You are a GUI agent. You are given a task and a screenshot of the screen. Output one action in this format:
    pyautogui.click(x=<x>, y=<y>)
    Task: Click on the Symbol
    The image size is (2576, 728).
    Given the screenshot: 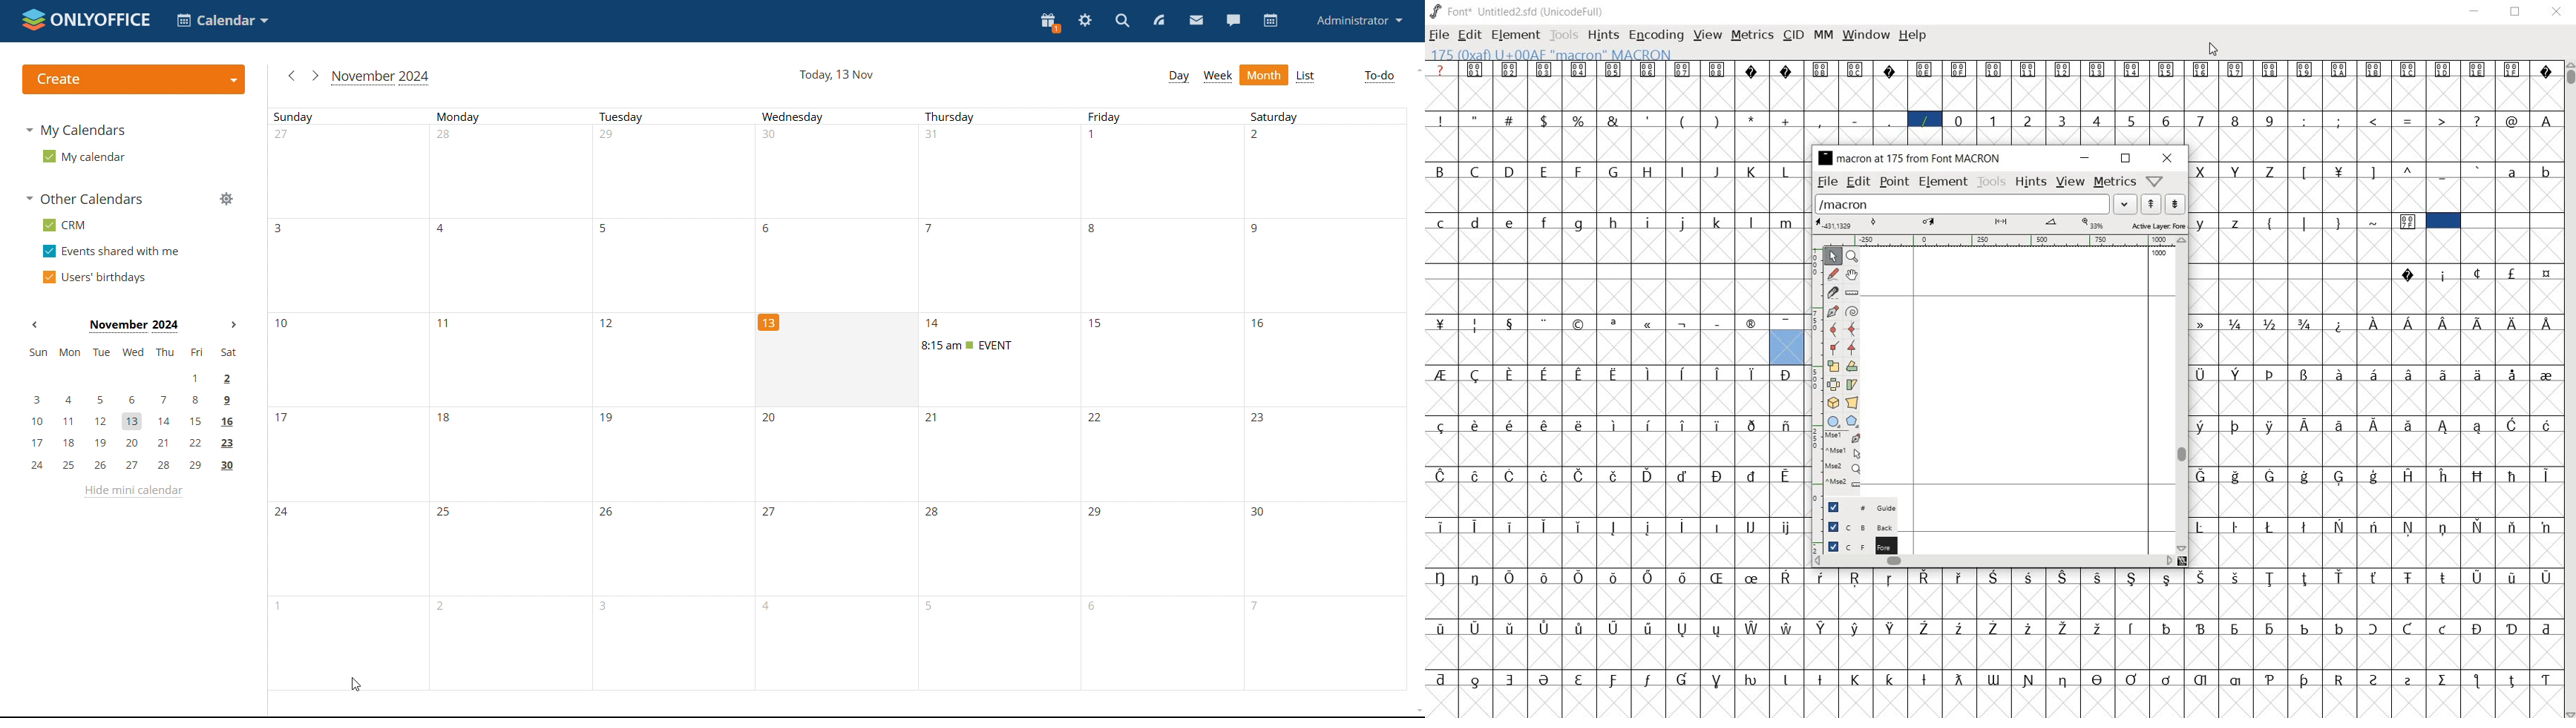 What is the action you would take?
    pyautogui.click(x=2512, y=375)
    